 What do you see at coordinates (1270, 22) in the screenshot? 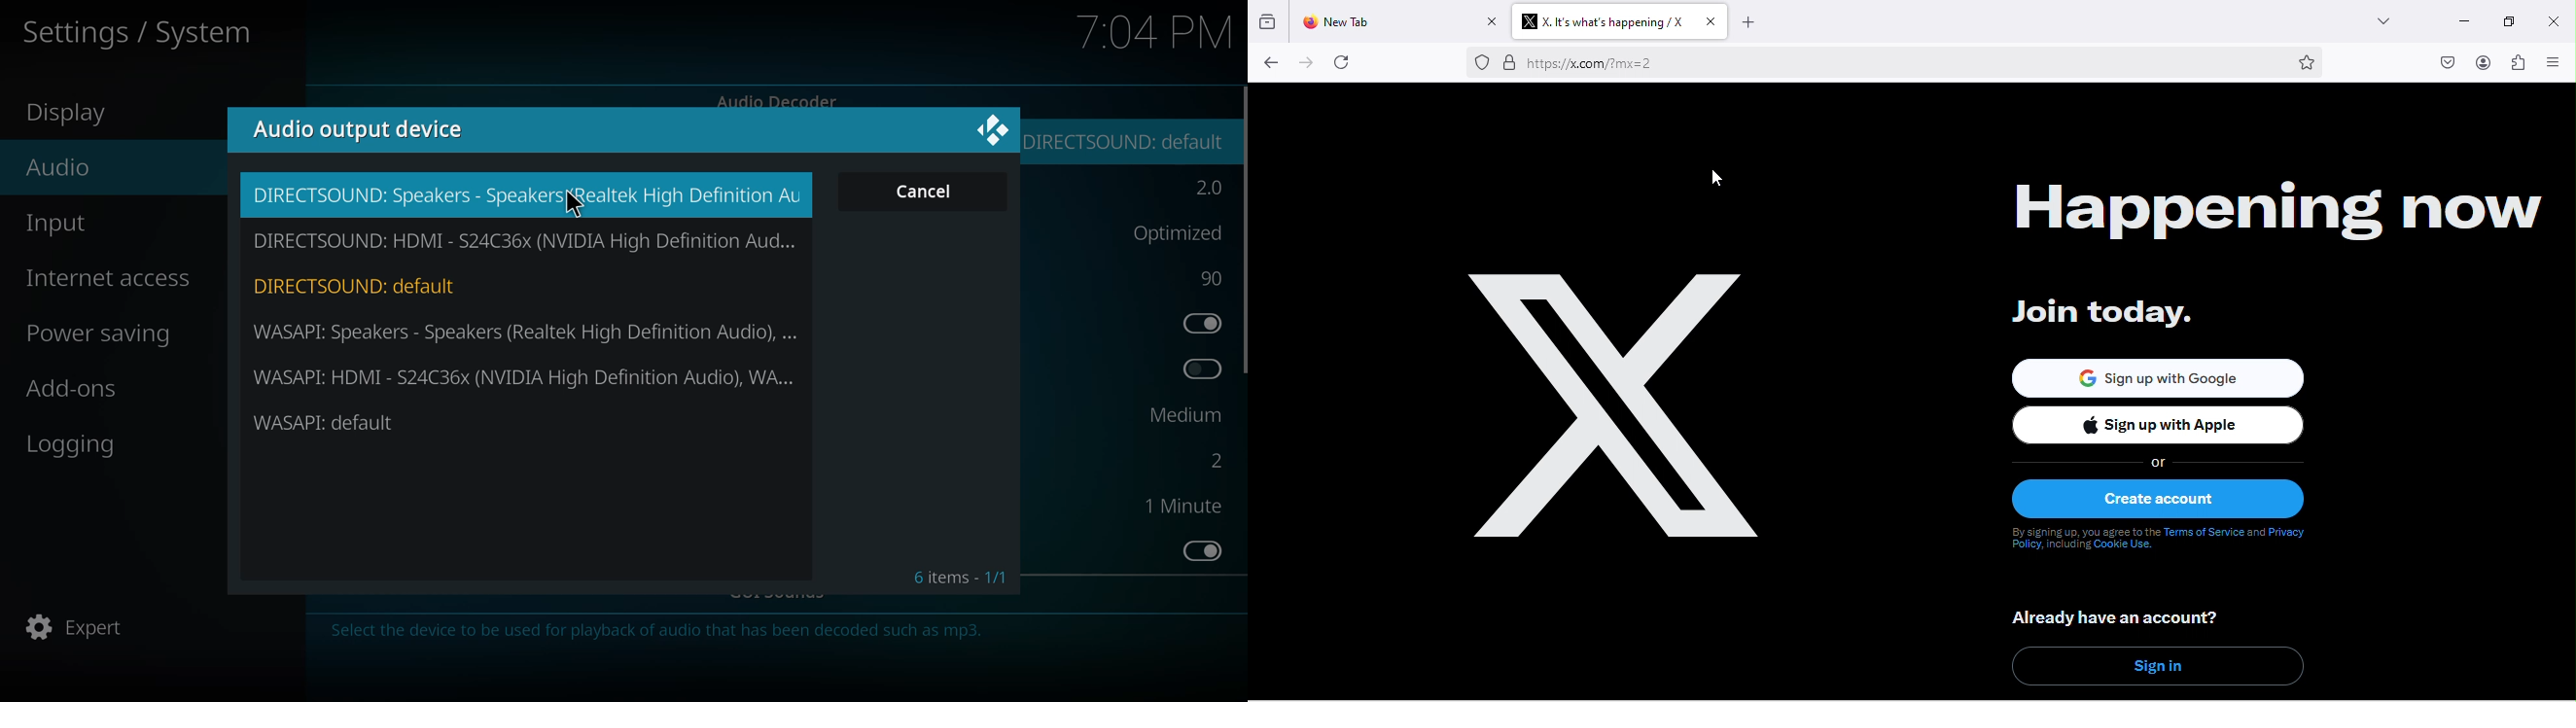
I see `view recent` at bounding box center [1270, 22].